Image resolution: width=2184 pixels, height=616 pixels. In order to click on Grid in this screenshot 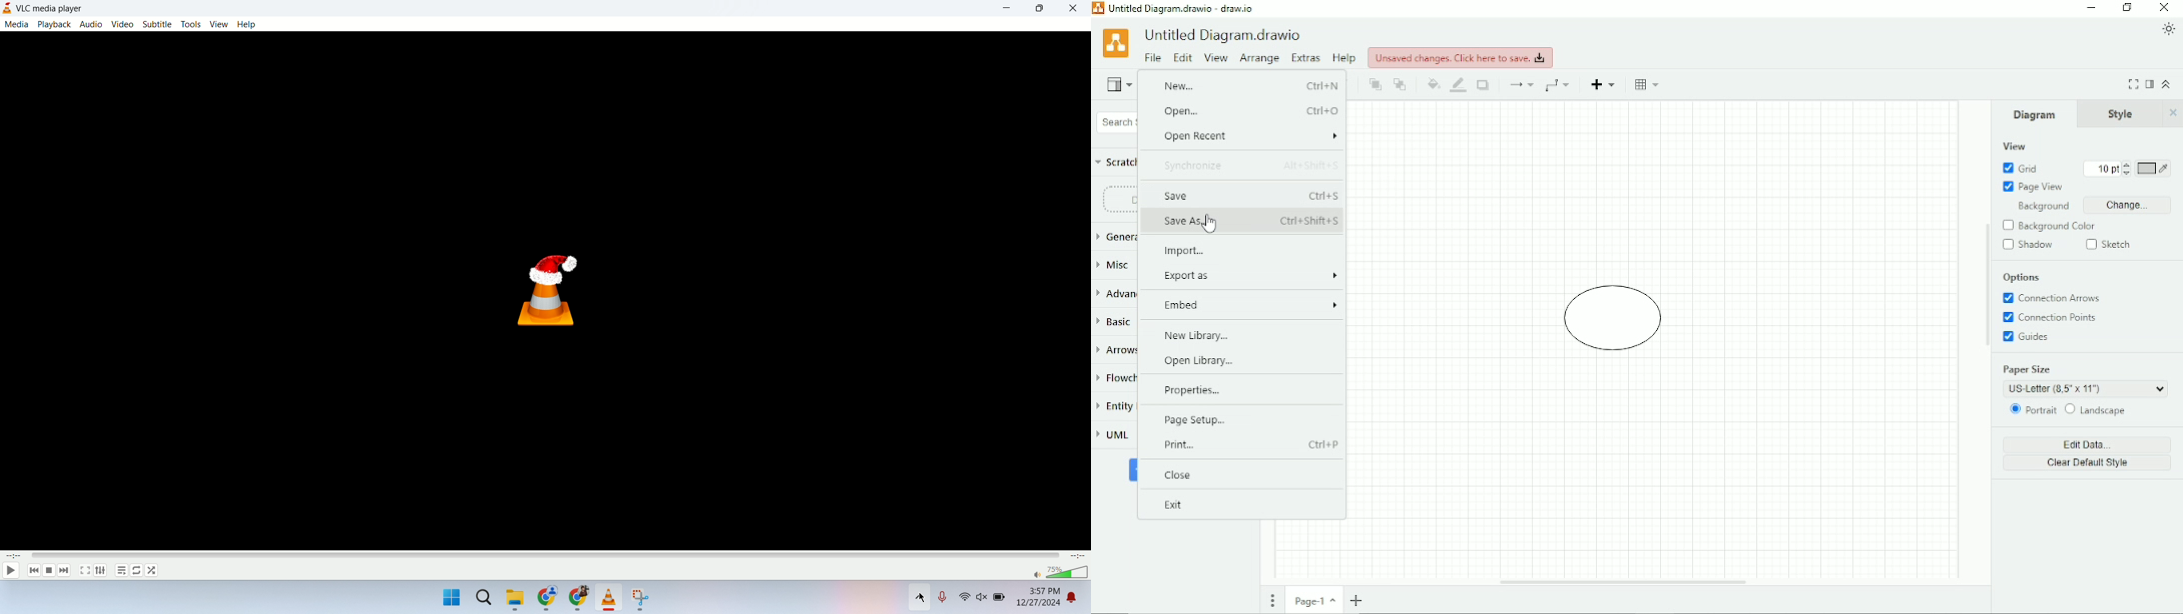, I will do `click(2021, 168)`.